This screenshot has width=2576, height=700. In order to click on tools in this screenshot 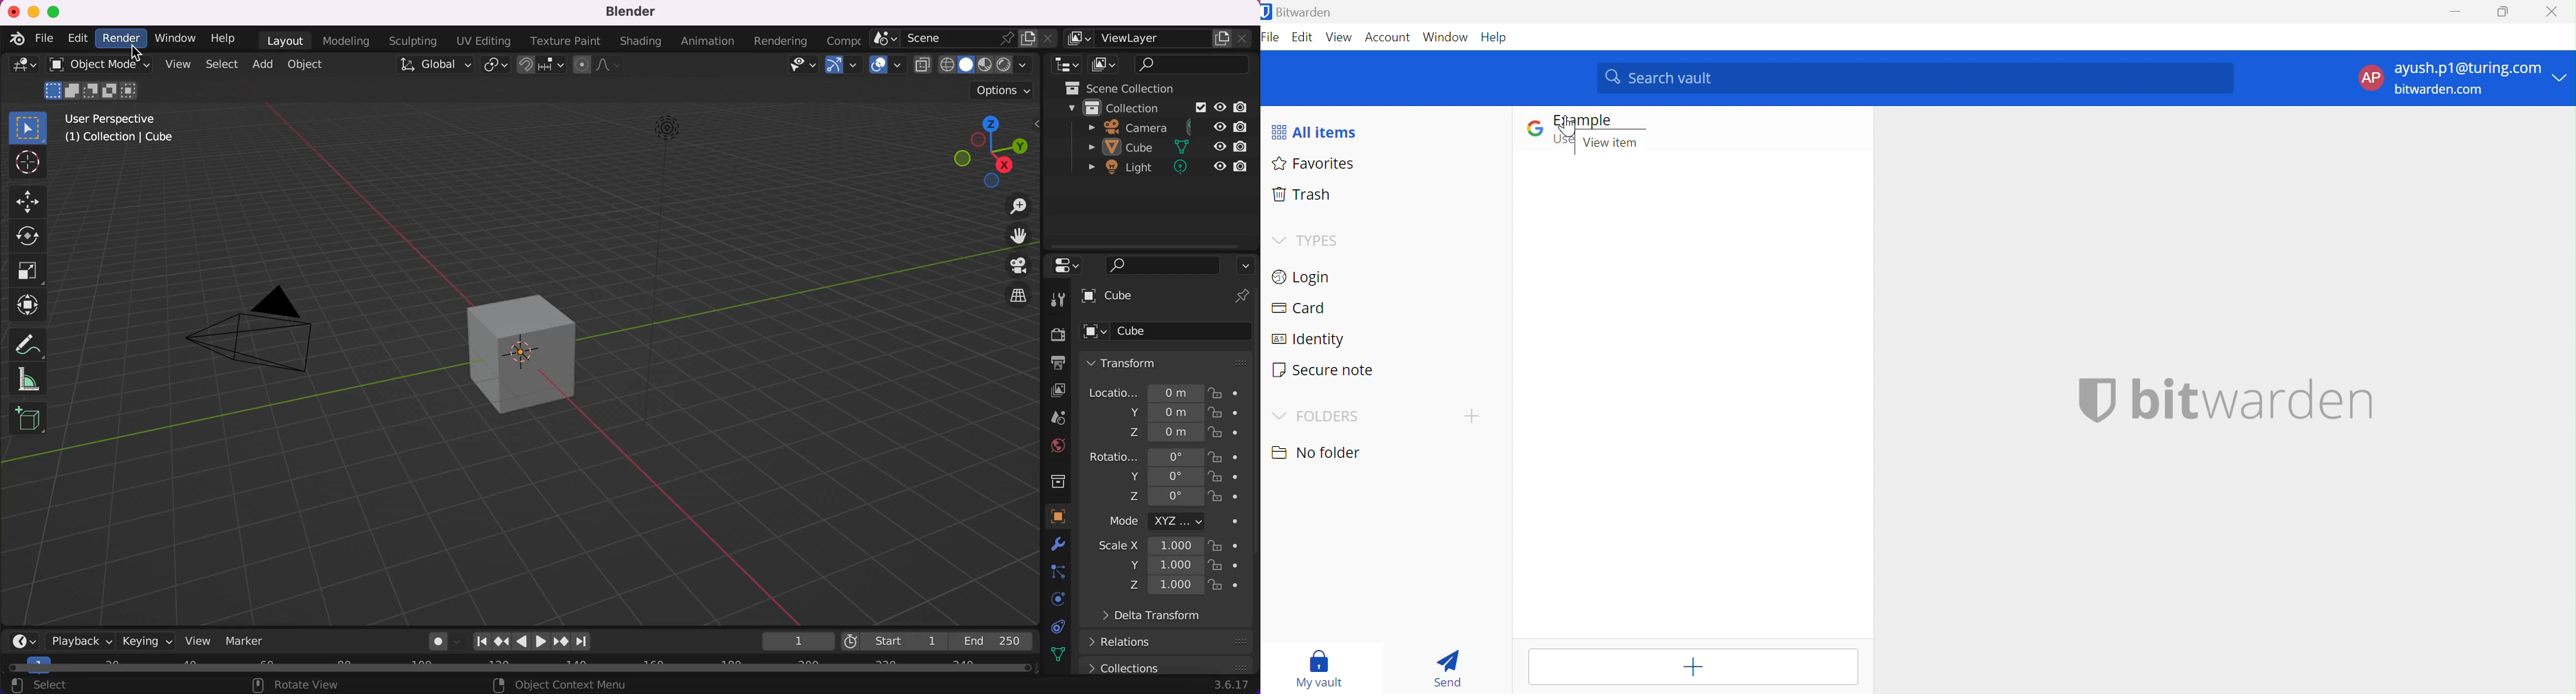, I will do `click(1059, 299)`.